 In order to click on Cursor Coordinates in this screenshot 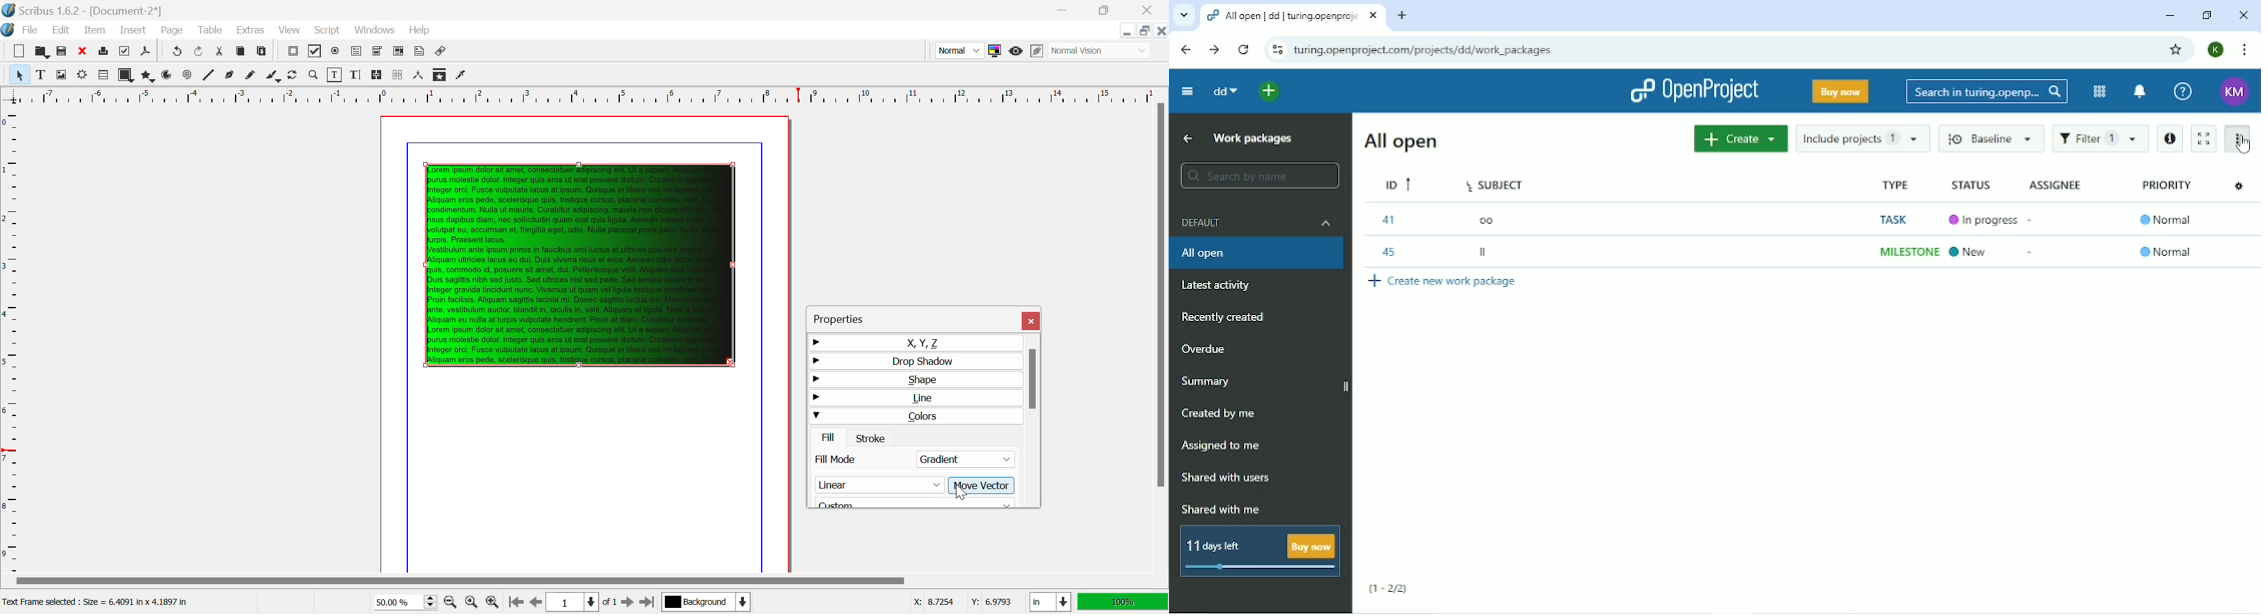, I will do `click(962, 602)`.